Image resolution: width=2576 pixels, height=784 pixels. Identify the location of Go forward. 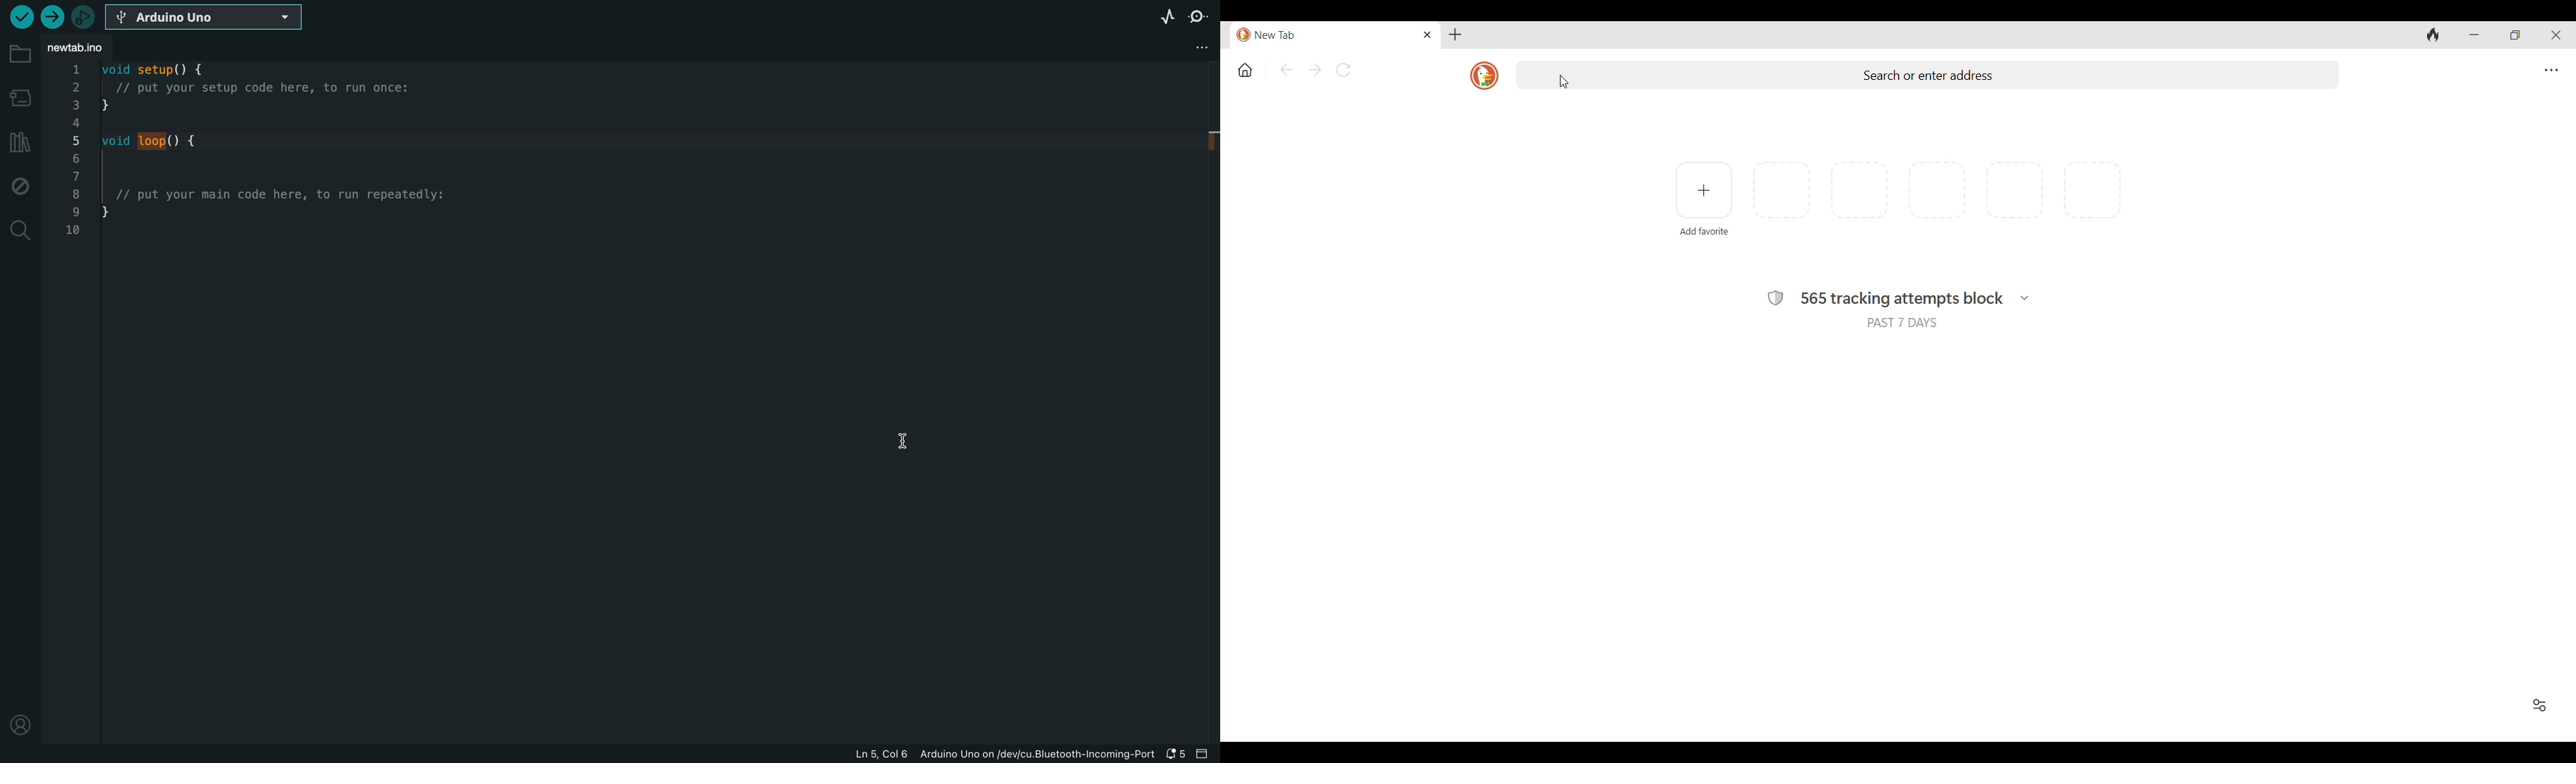
(1316, 70).